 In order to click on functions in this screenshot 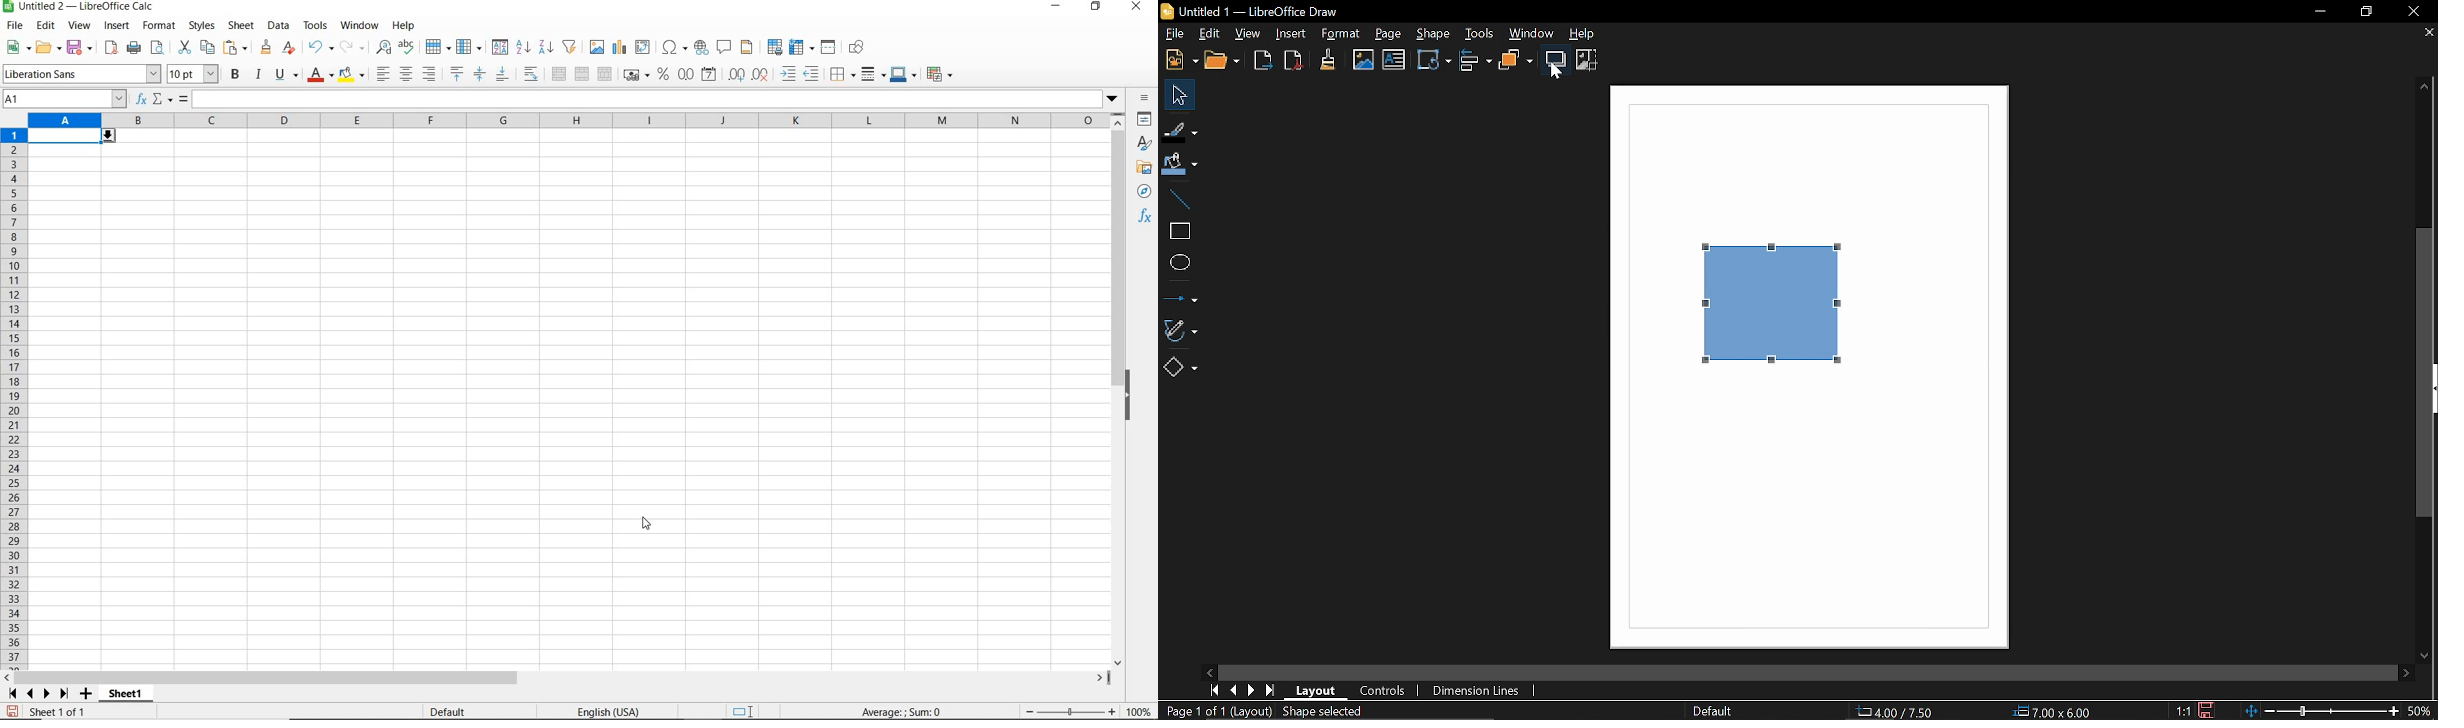, I will do `click(1148, 217)`.